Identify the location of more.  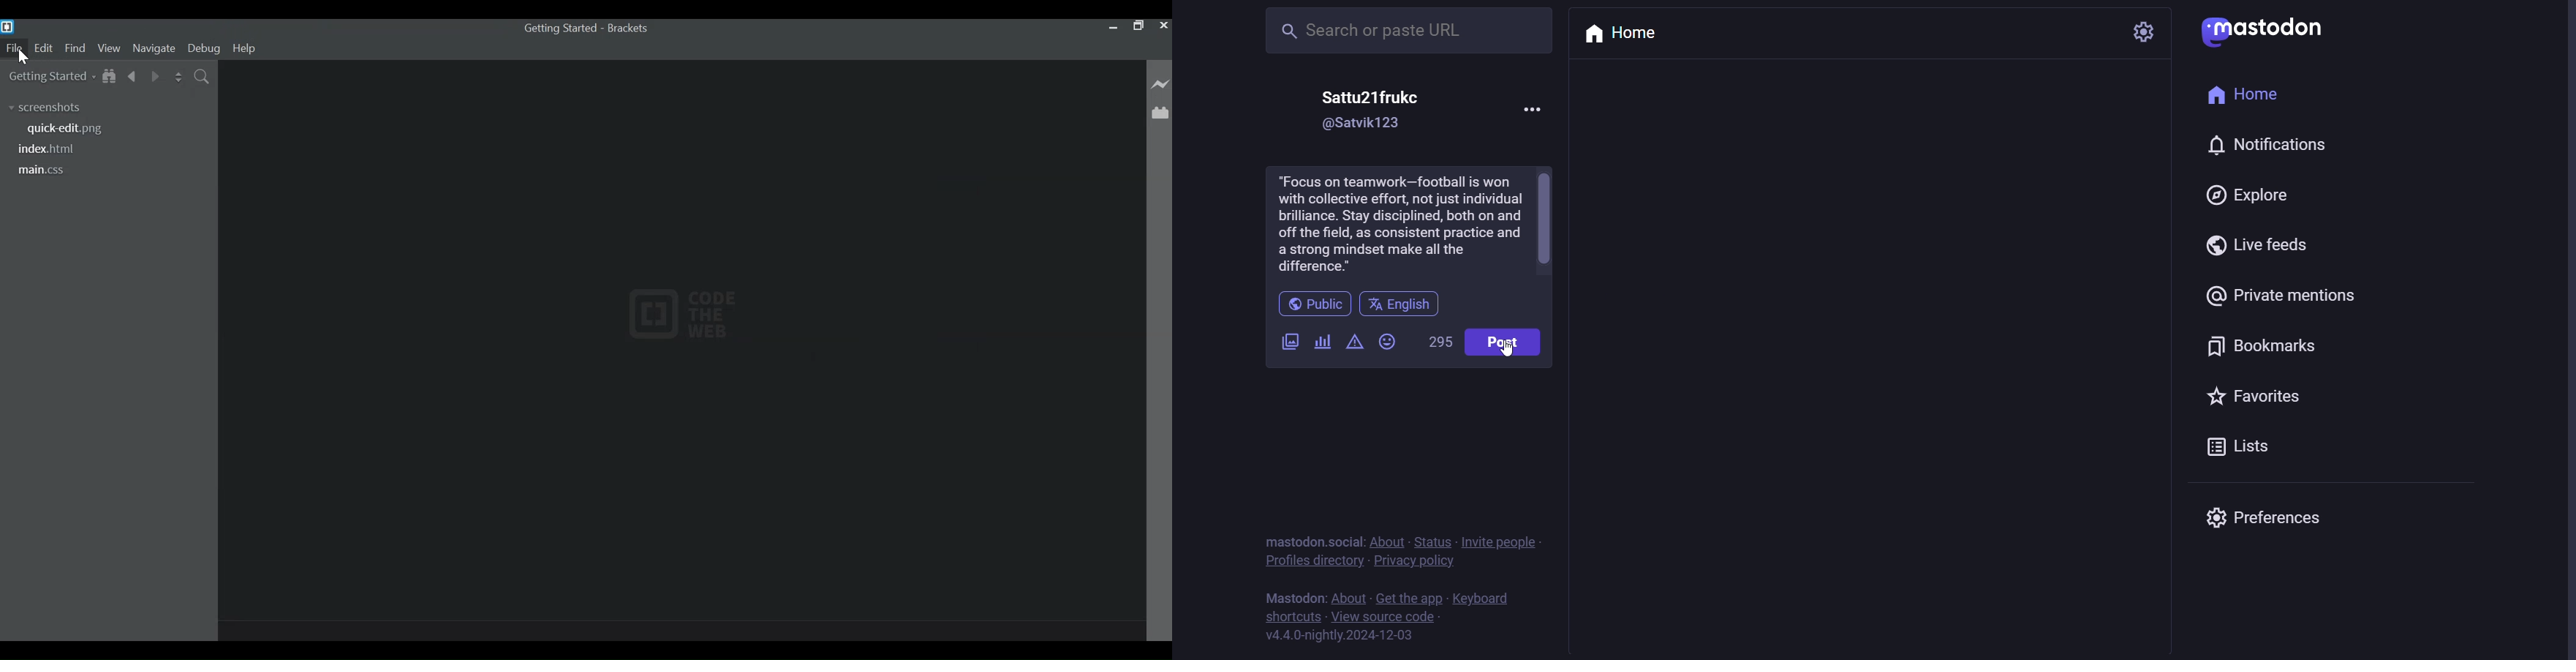
(1533, 110).